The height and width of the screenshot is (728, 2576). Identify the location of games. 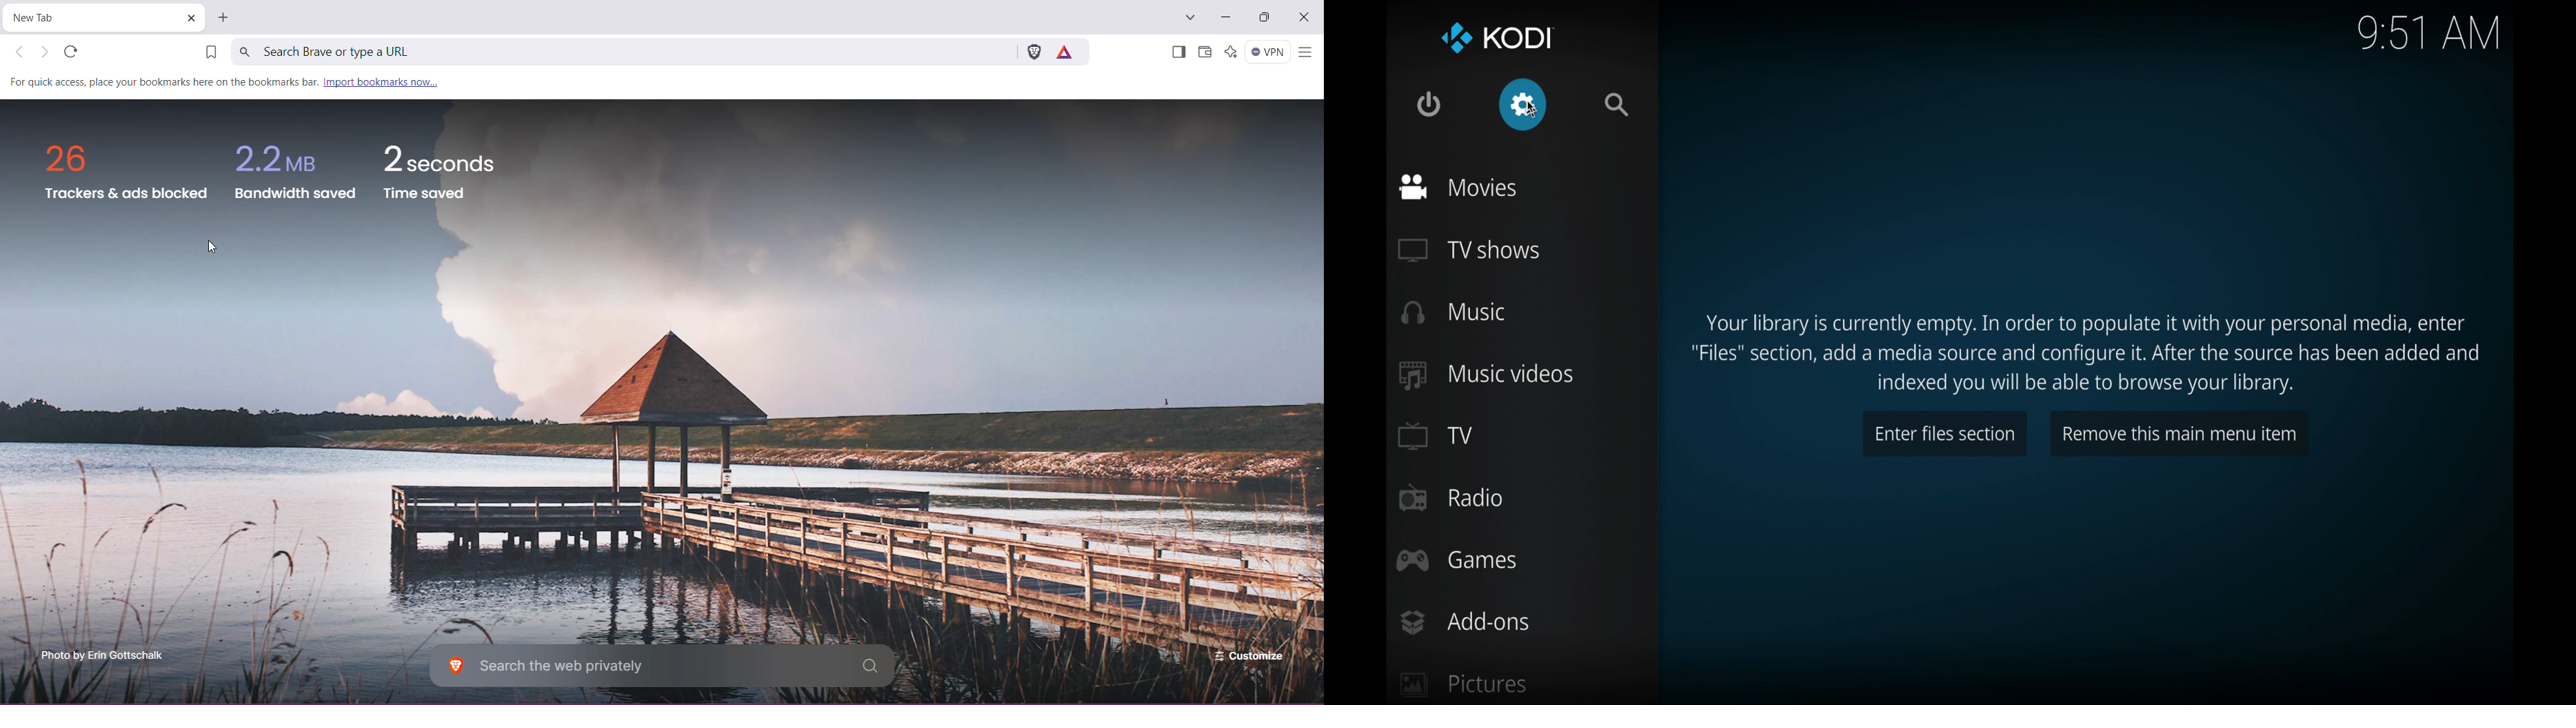
(1457, 561).